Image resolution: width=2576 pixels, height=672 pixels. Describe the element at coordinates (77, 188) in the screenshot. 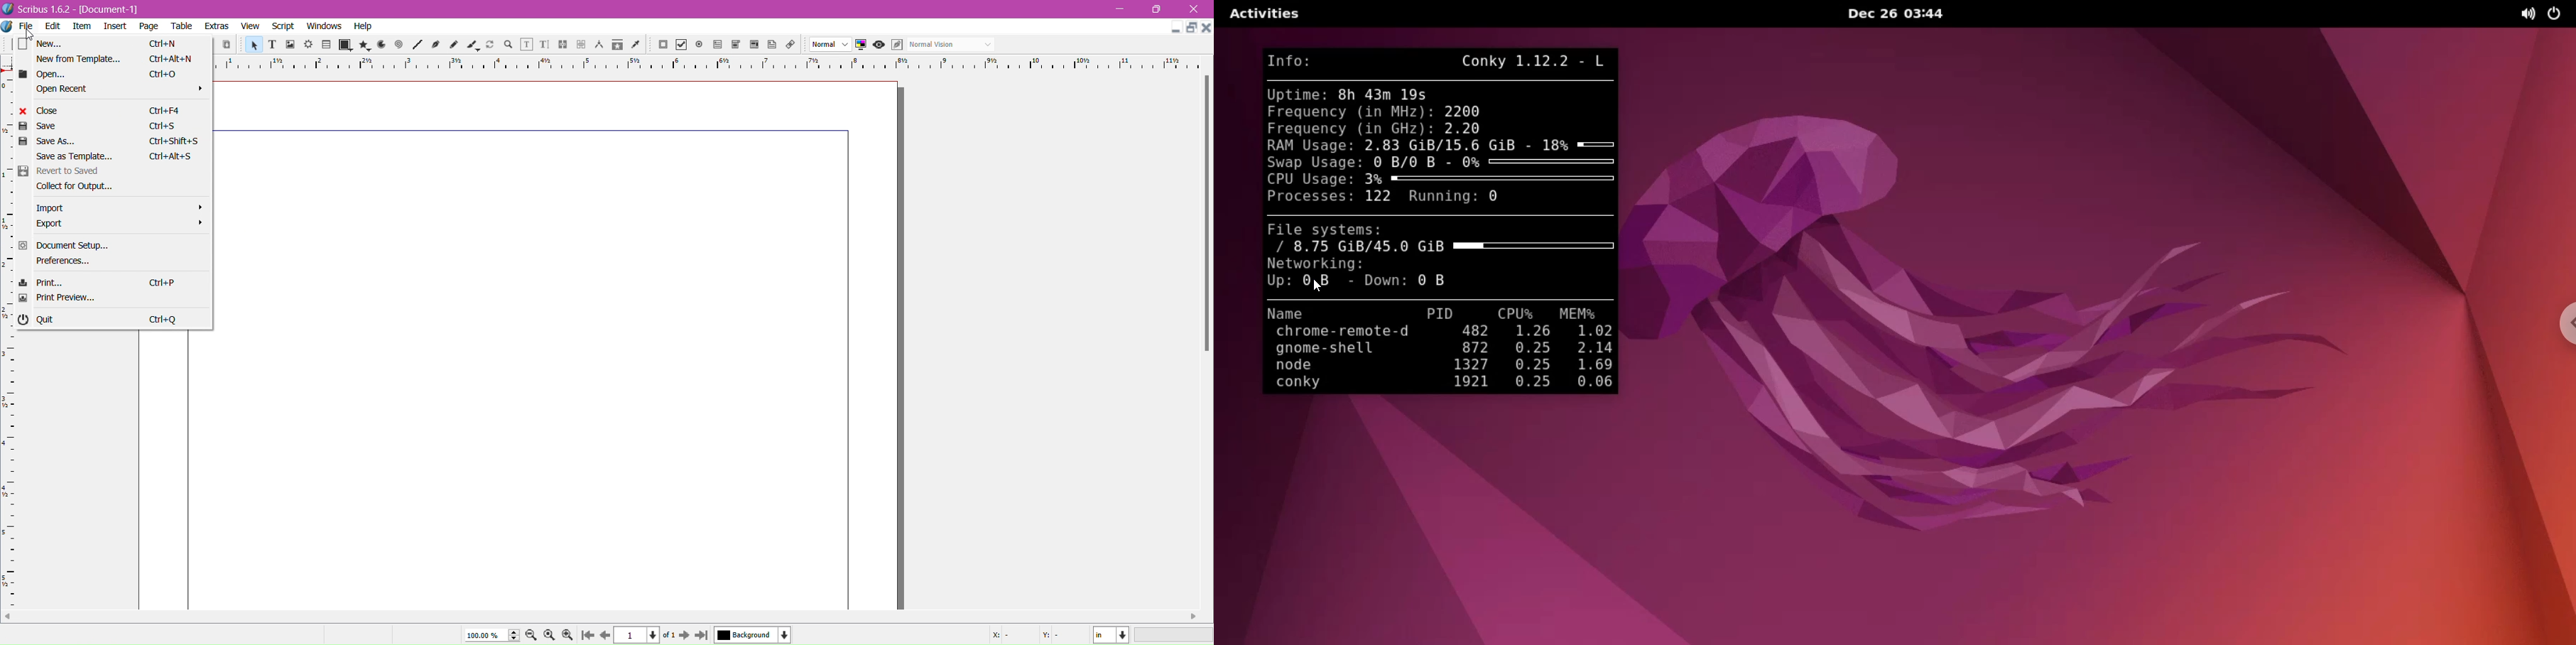

I see `Collect for Output` at that location.